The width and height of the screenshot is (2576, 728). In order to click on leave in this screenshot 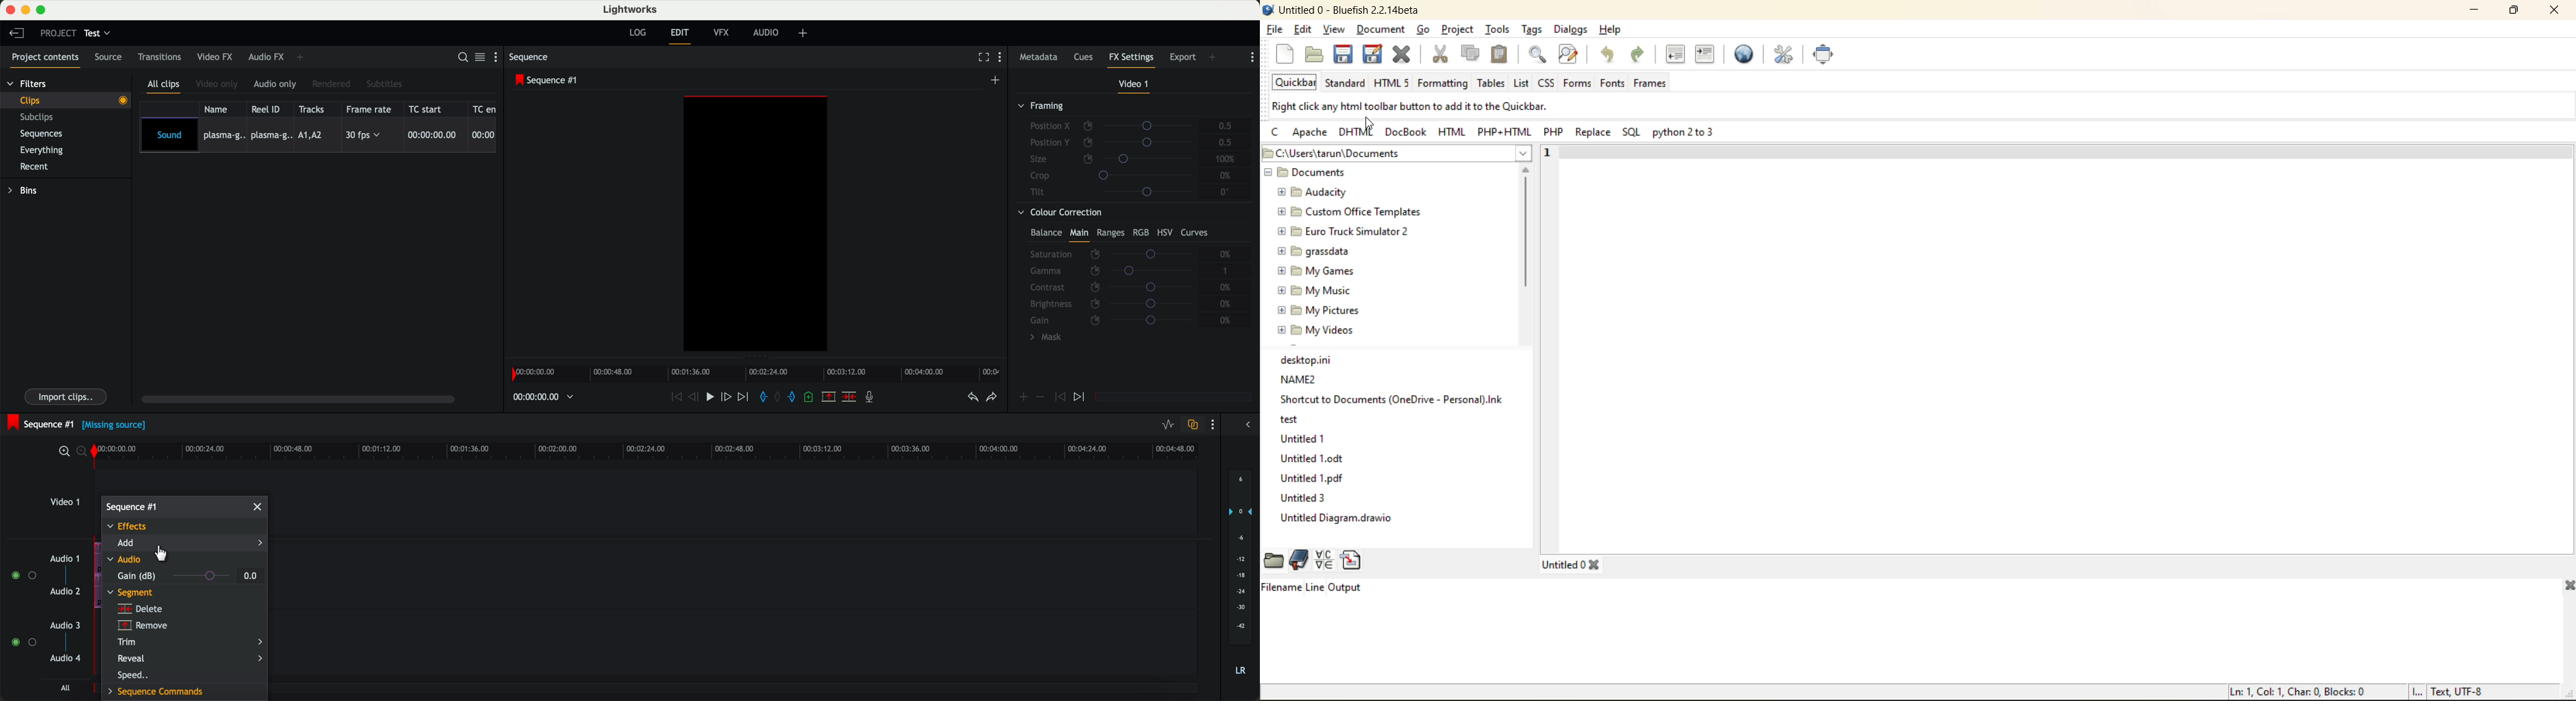, I will do `click(18, 35)`.